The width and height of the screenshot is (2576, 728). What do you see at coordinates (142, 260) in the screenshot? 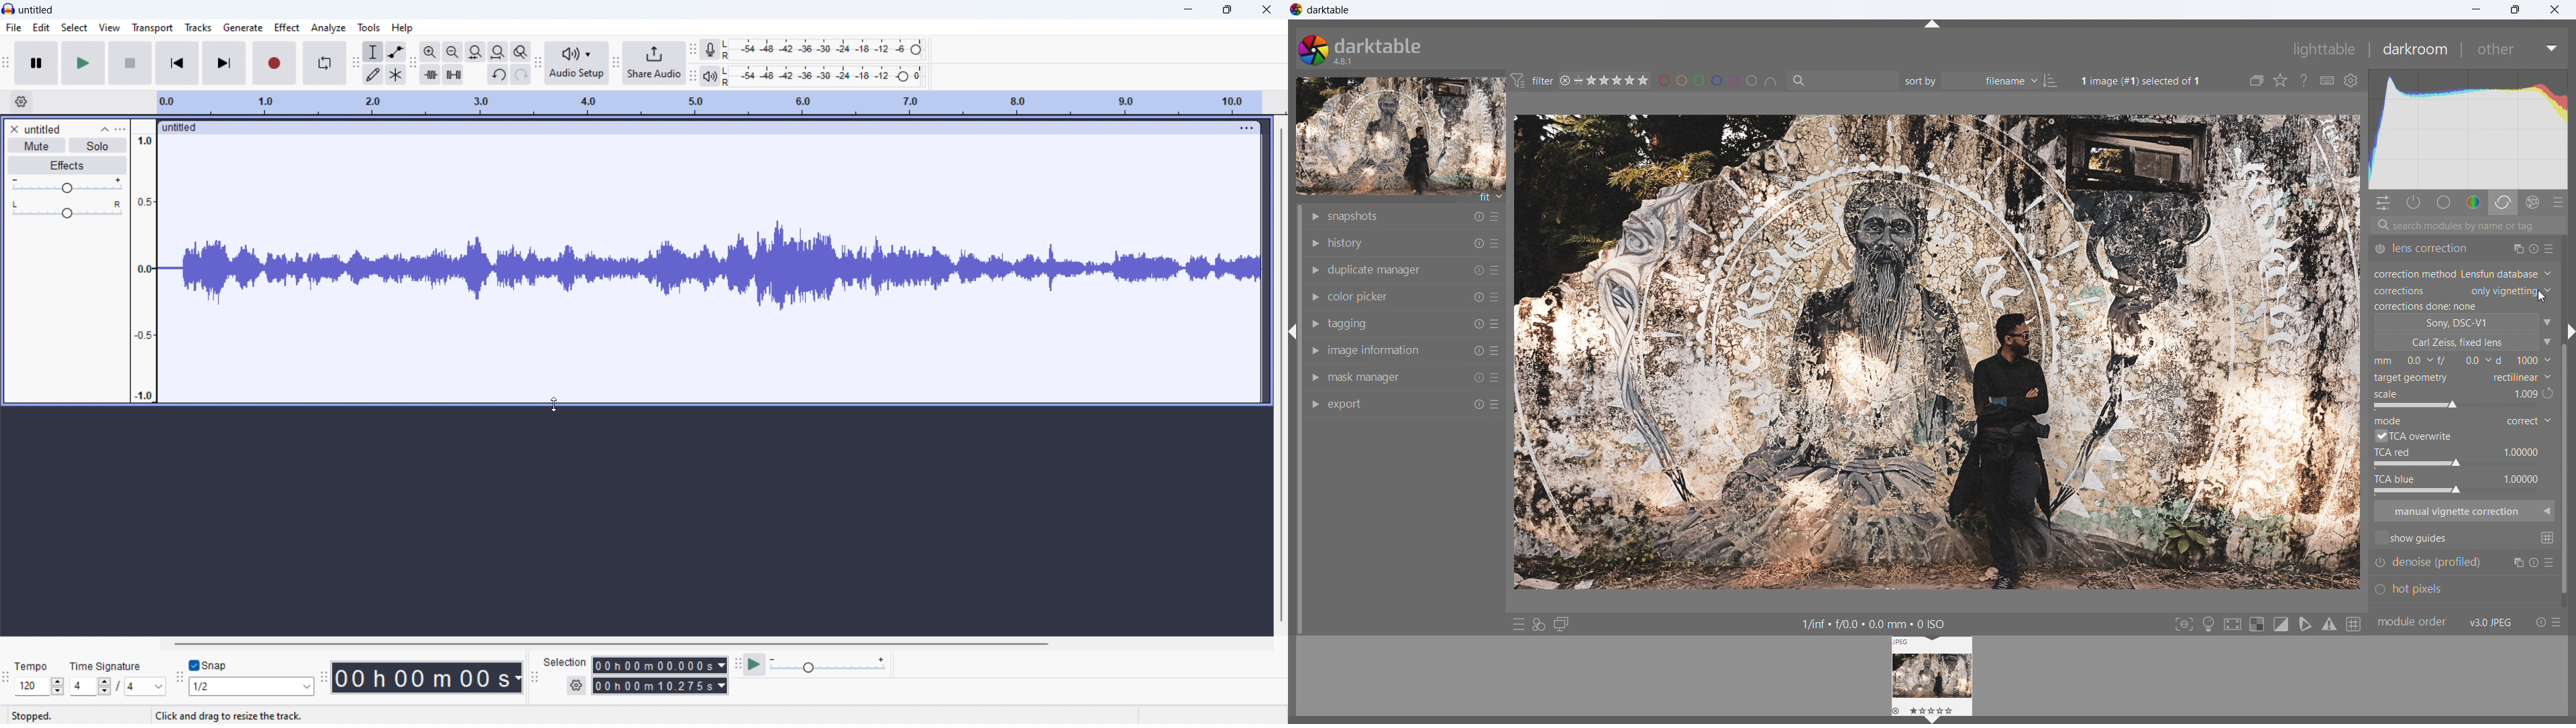
I see `amplitude` at bounding box center [142, 260].